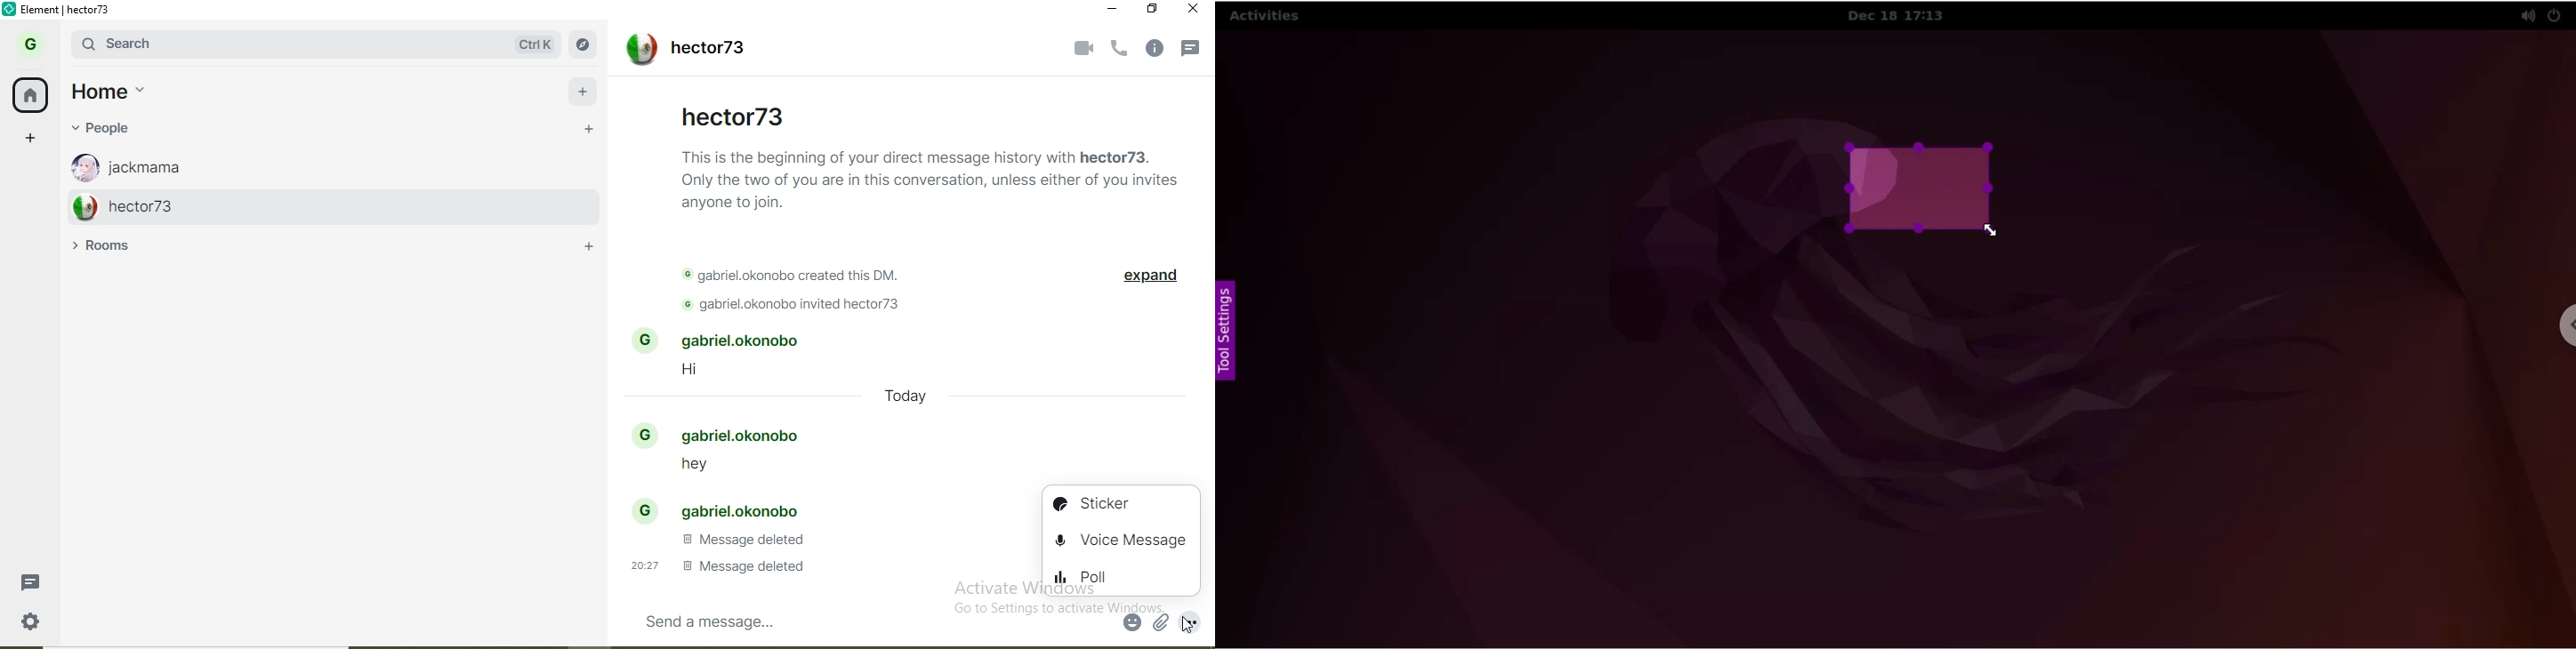 The height and width of the screenshot is (672, 2576). I want to click on CURSOR, so click(1187, 625).